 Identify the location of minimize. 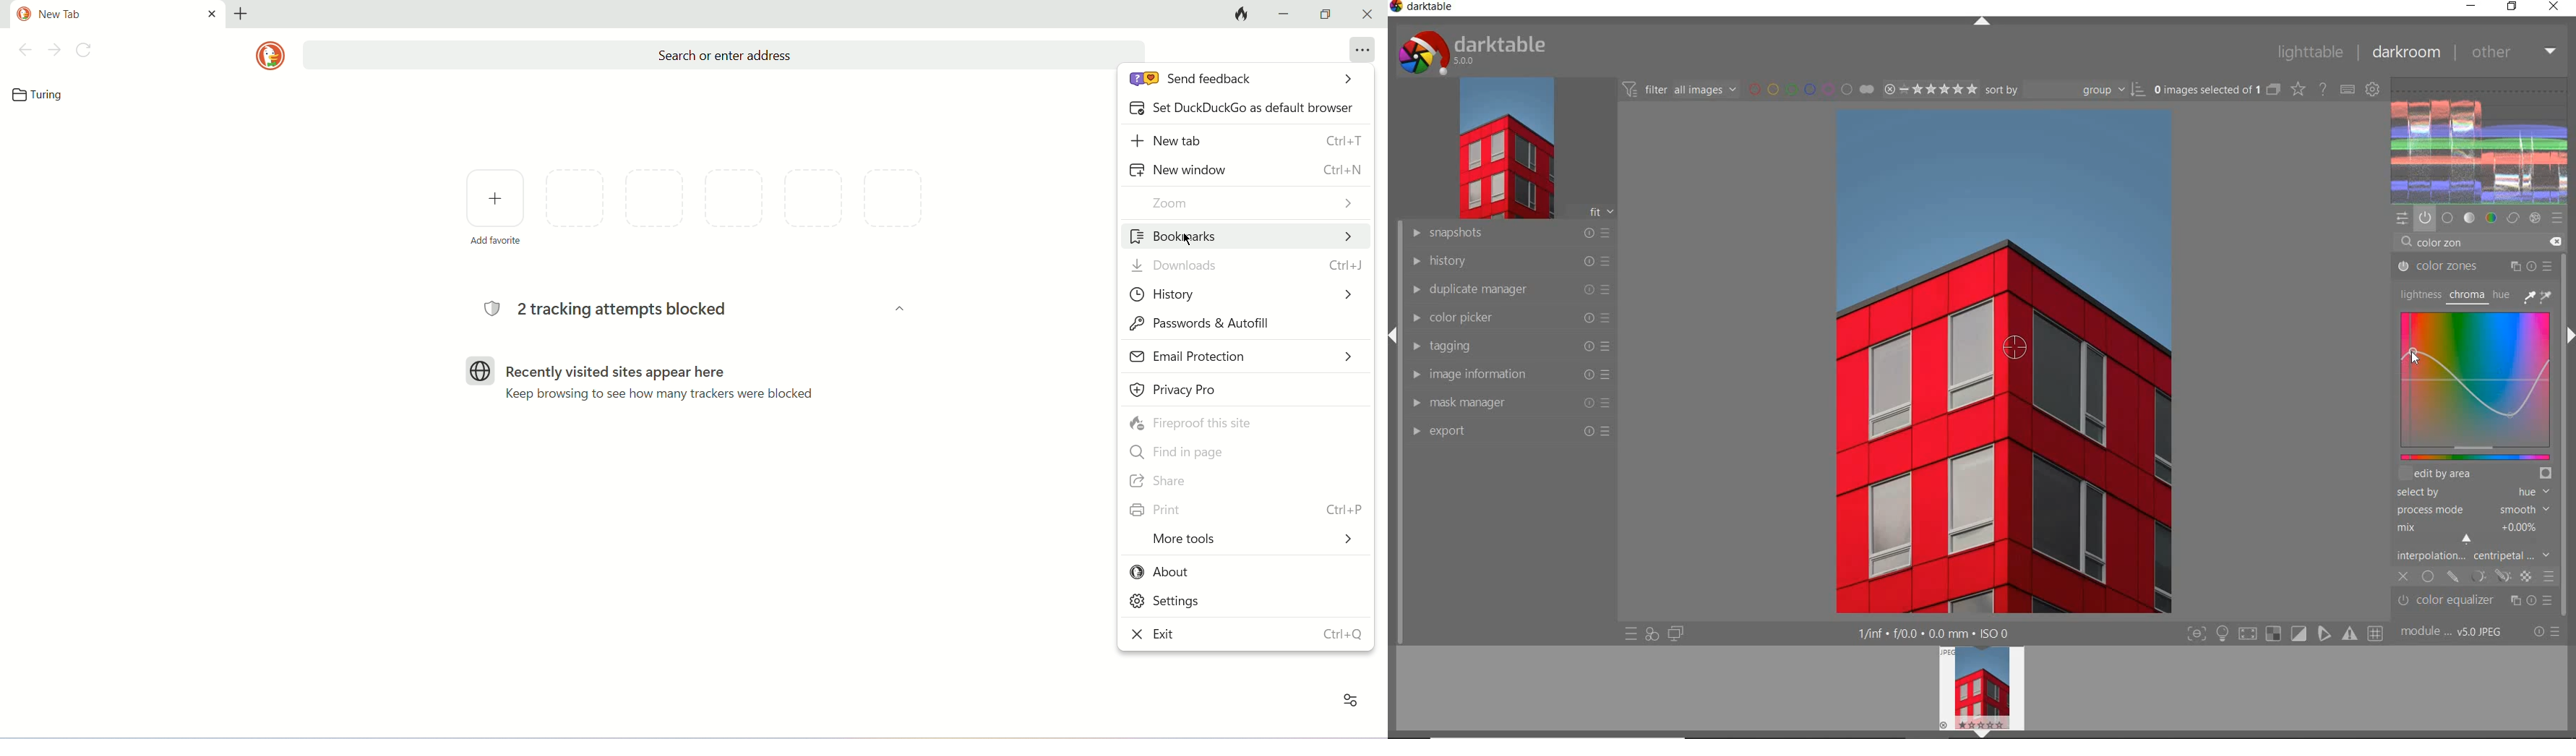
(2472, 7).